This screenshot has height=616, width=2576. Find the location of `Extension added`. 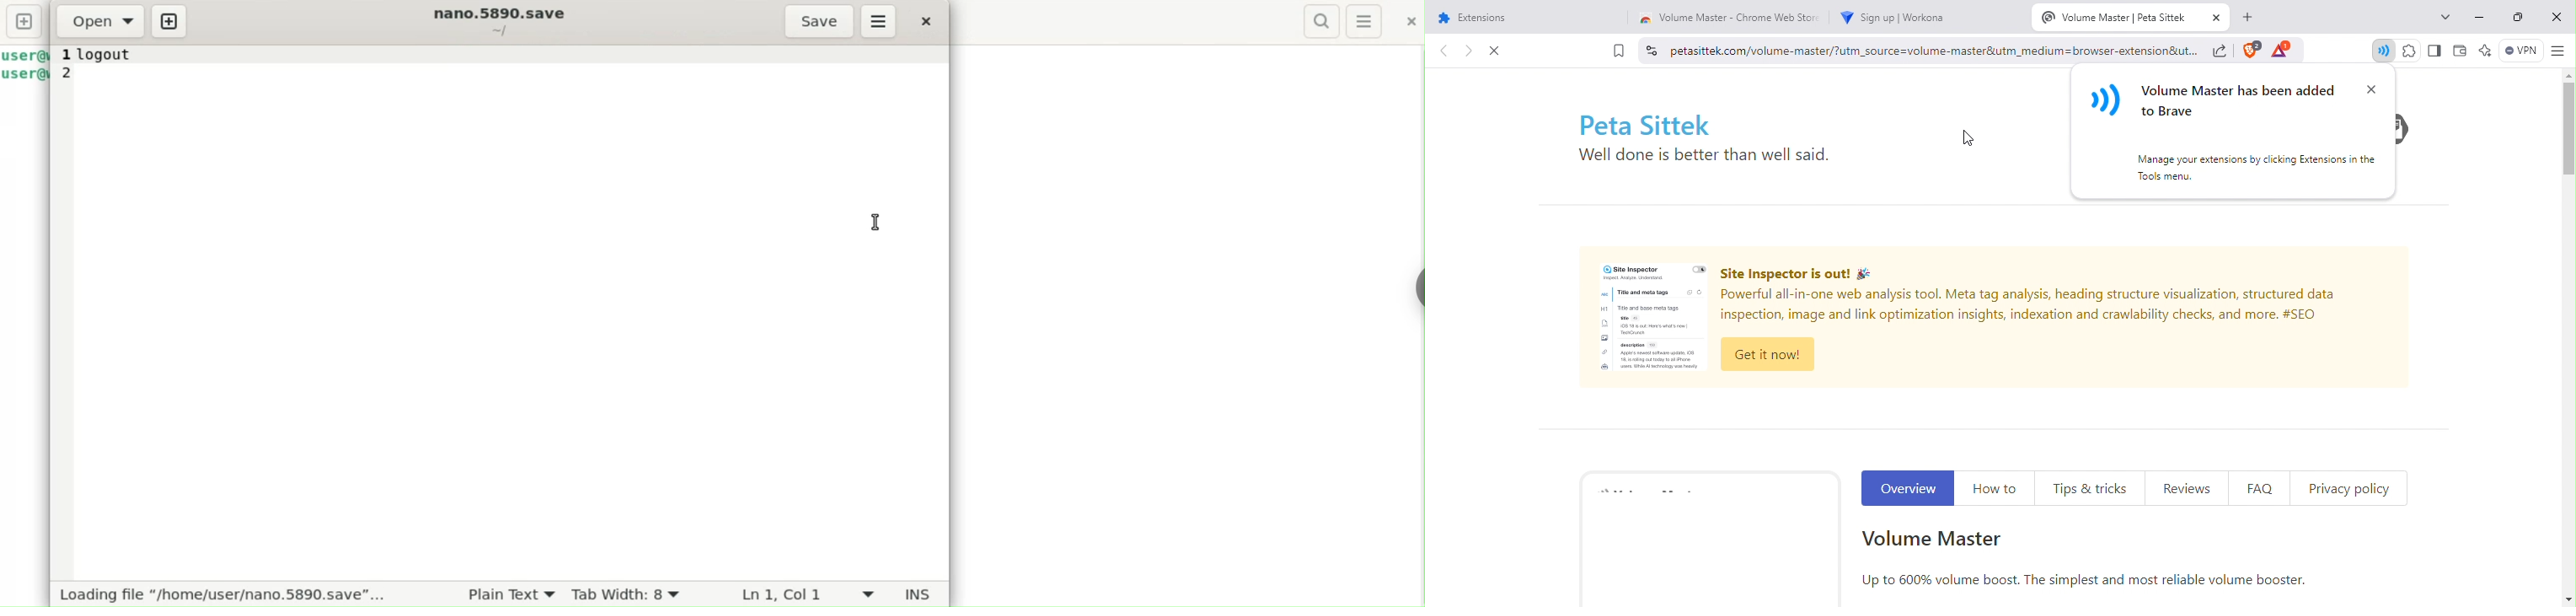

Extension added is located at coordinates (2381, 51).